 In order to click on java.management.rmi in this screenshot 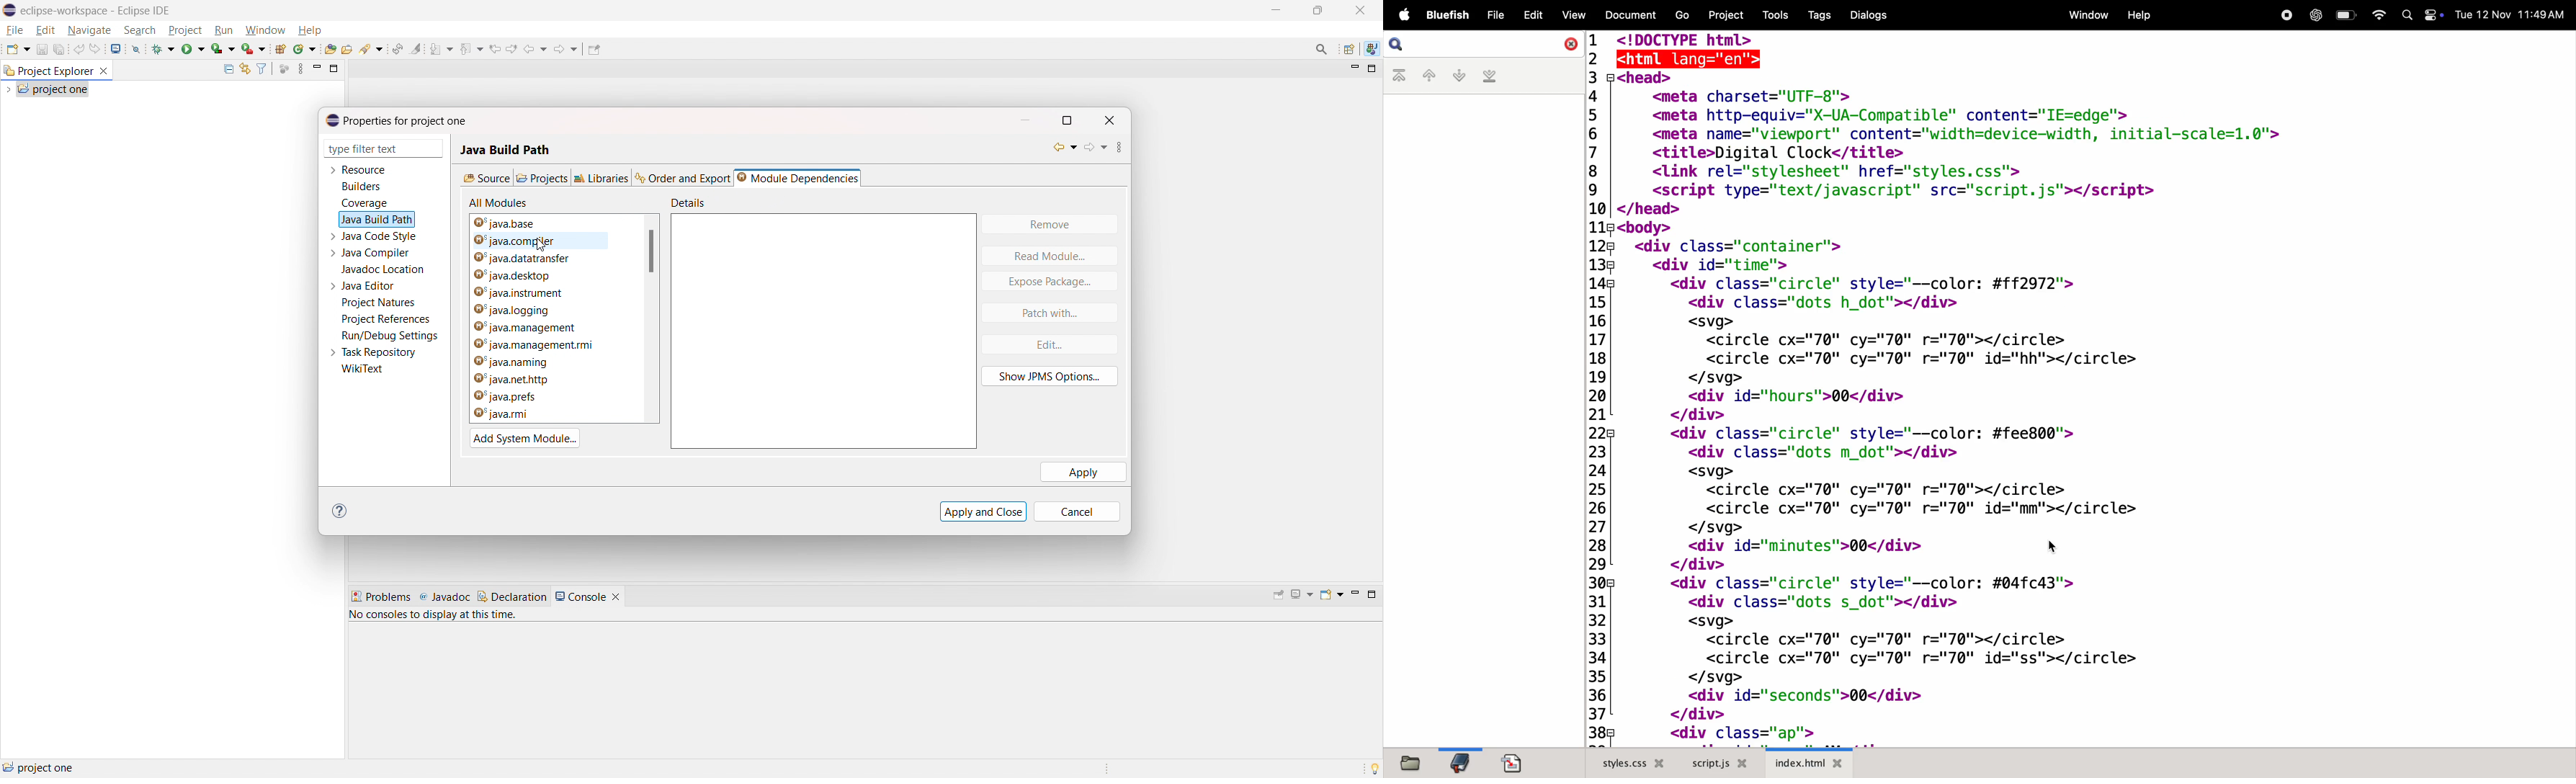, I will do `click(540, 346)`.